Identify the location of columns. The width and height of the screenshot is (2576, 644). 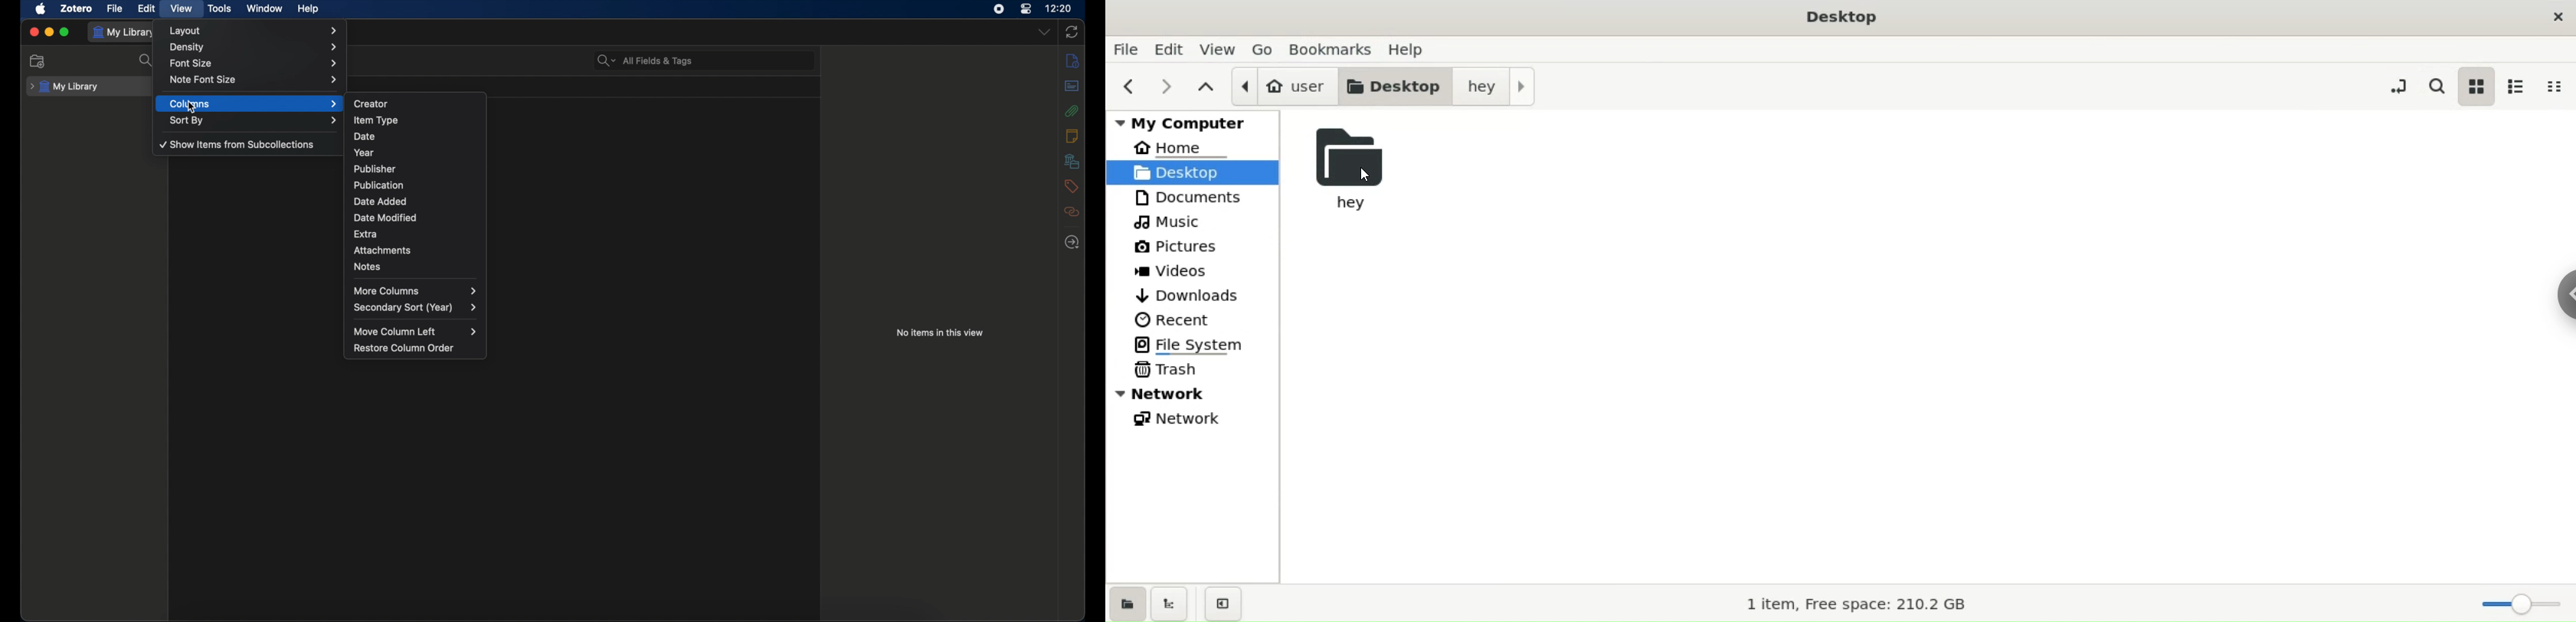
(252, 104).